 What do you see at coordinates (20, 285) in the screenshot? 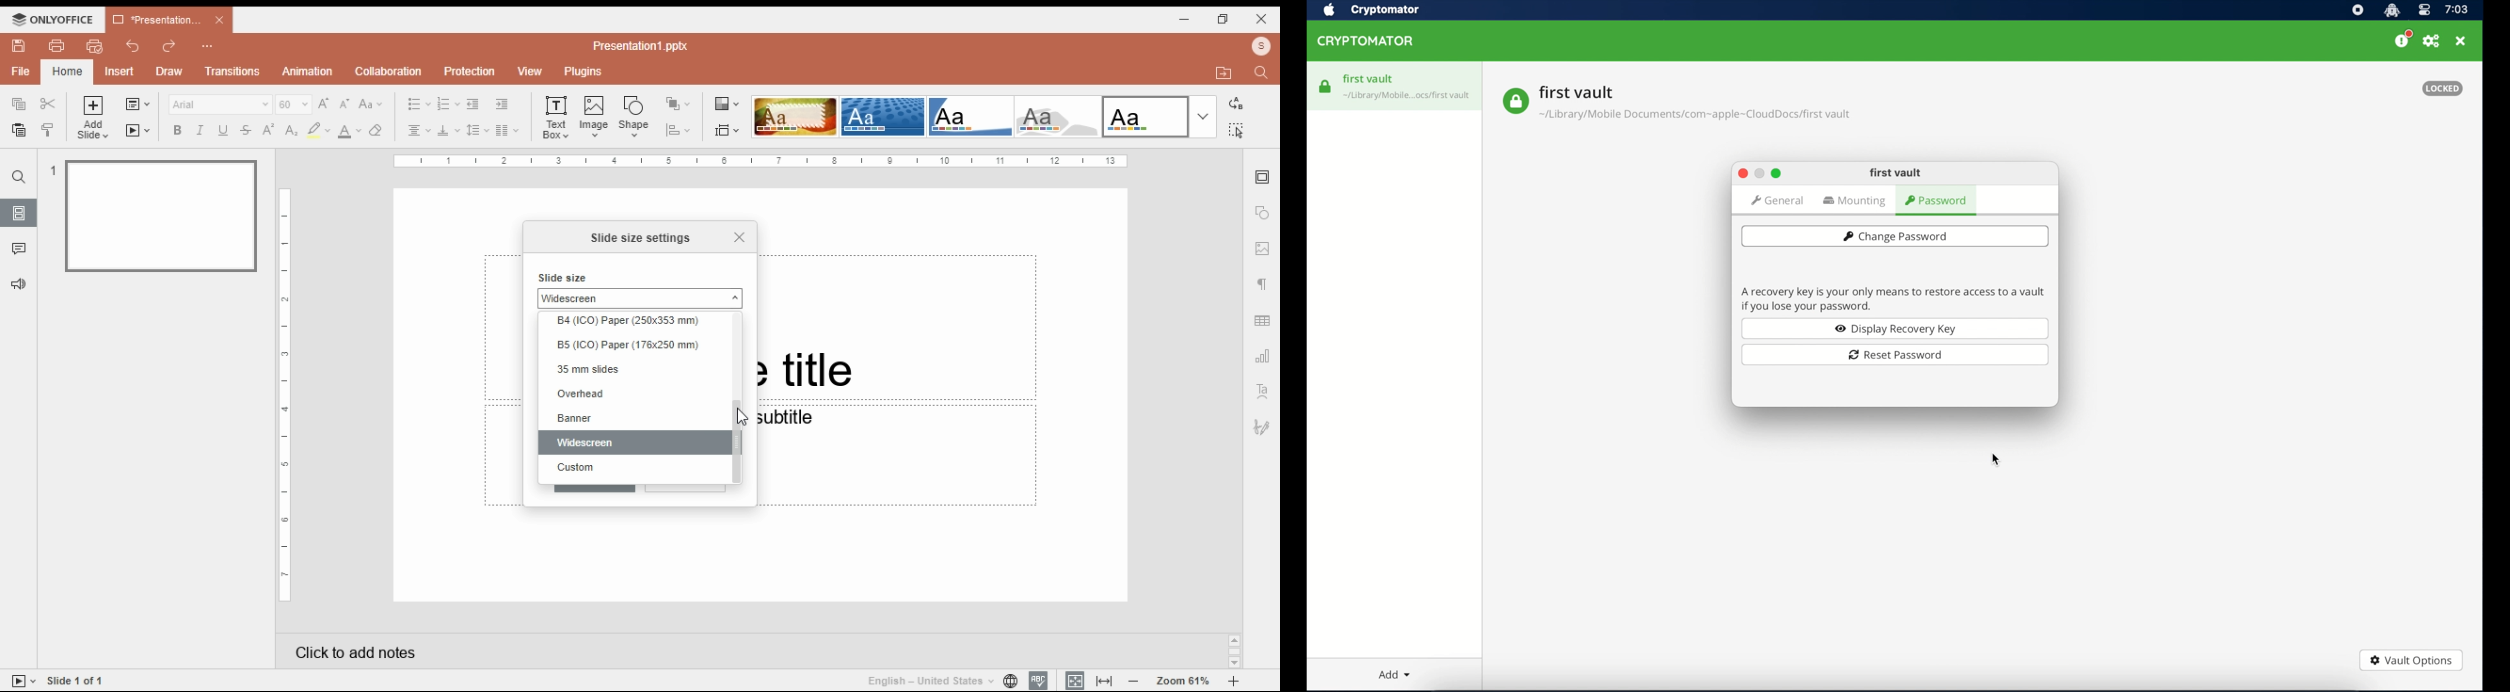
I see `feedback and support` at bounding box center [20, 285].